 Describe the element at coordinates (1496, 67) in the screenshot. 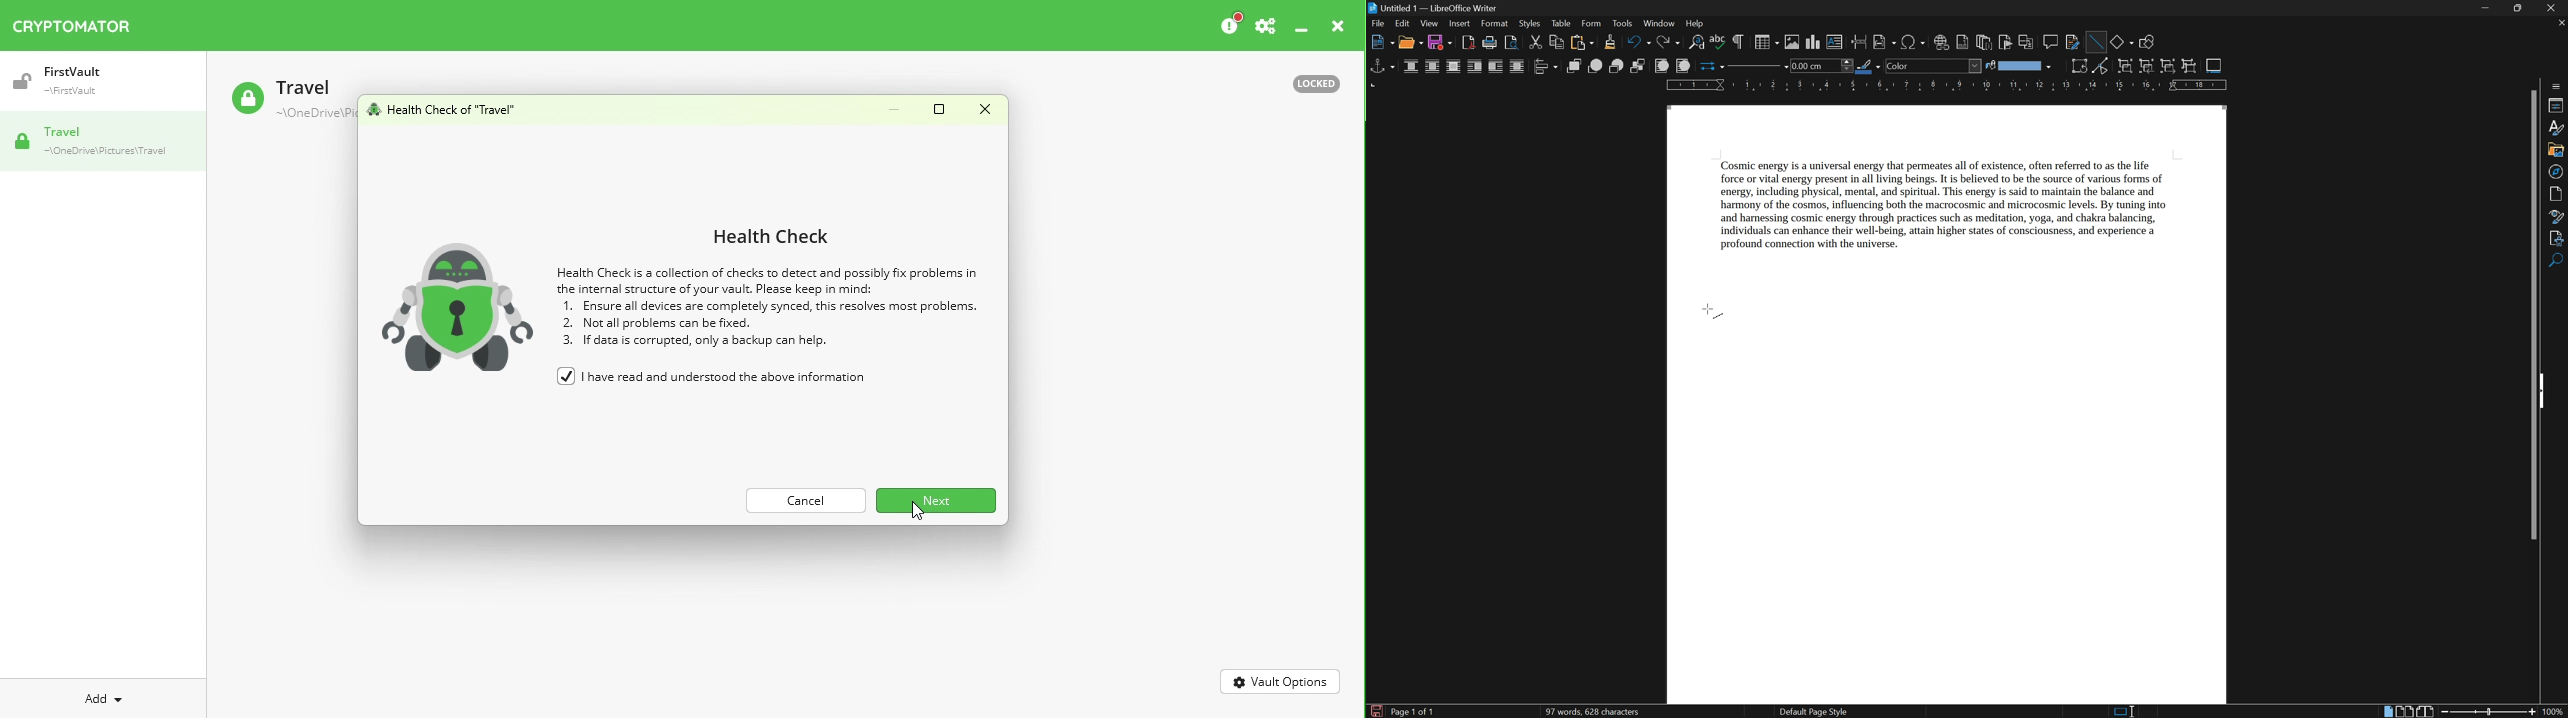

I see `after` at that location.